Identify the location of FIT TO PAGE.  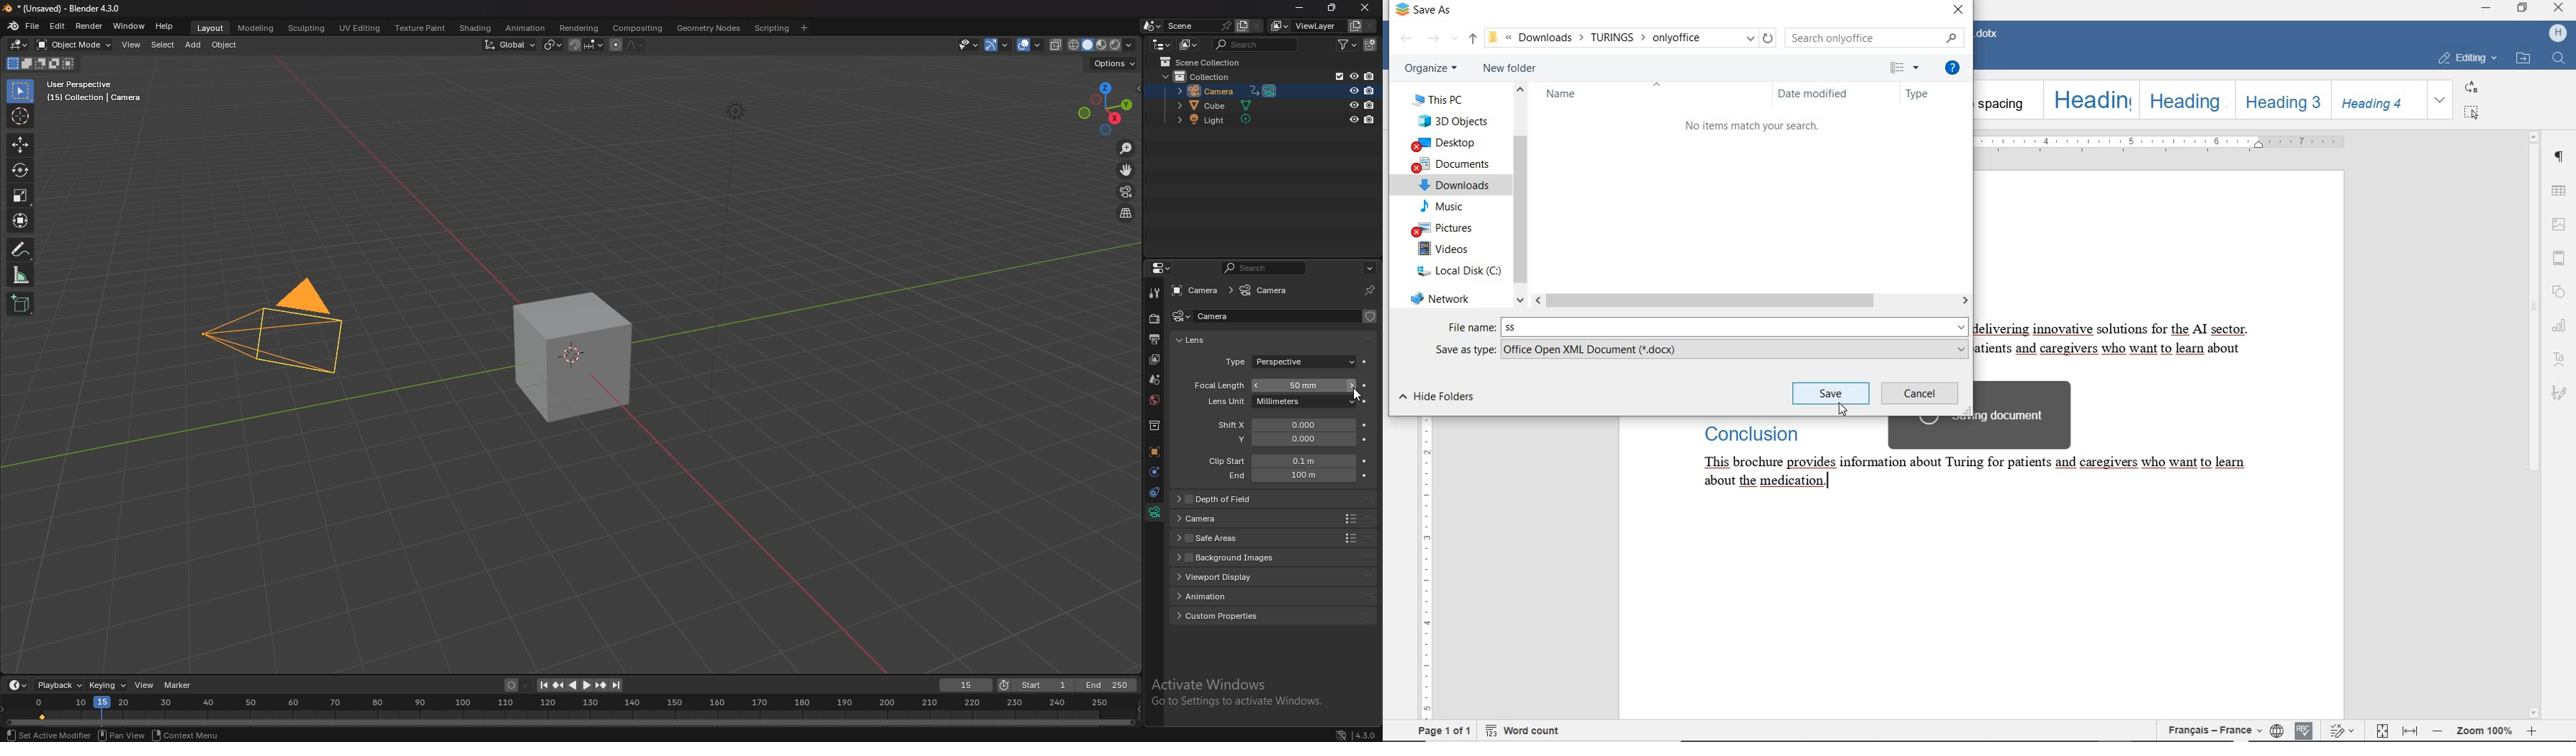
(2382, 730).